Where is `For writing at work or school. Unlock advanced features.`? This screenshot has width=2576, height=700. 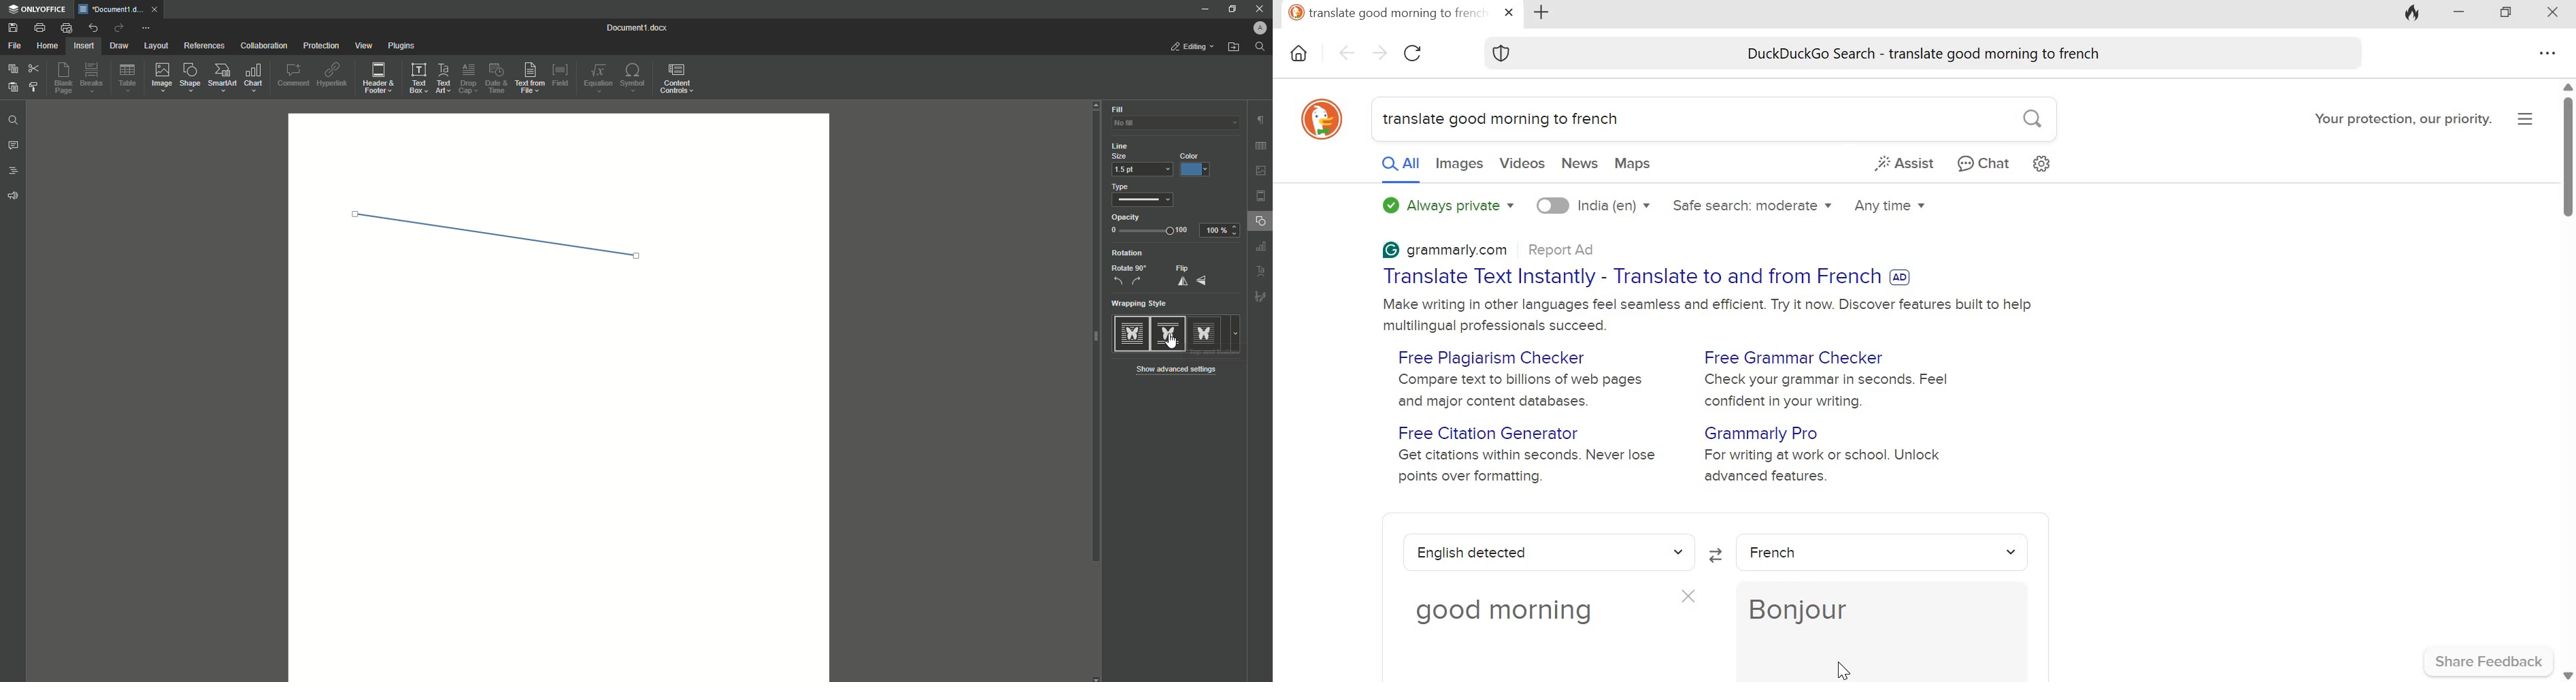 For writing at work or school. Unlock advanced features. is located at coordinates (1828, 465).